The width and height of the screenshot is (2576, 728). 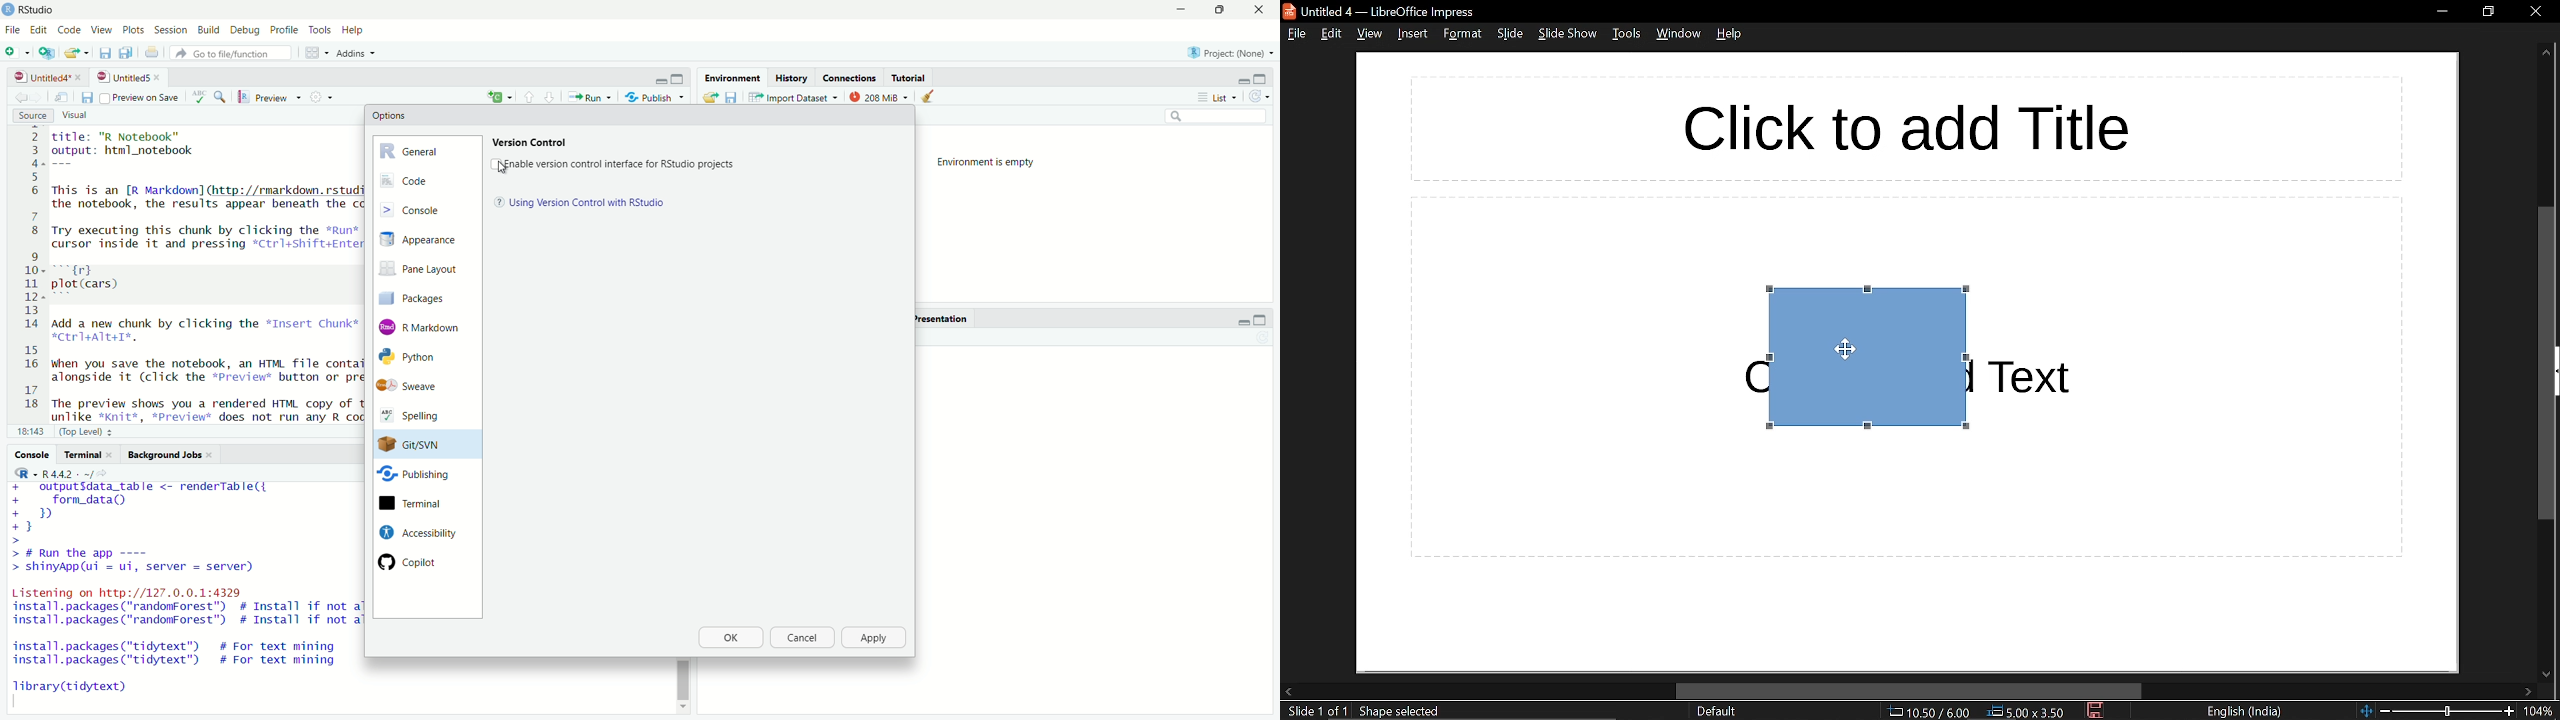 I want to click on File, so click(x=12, y=29).